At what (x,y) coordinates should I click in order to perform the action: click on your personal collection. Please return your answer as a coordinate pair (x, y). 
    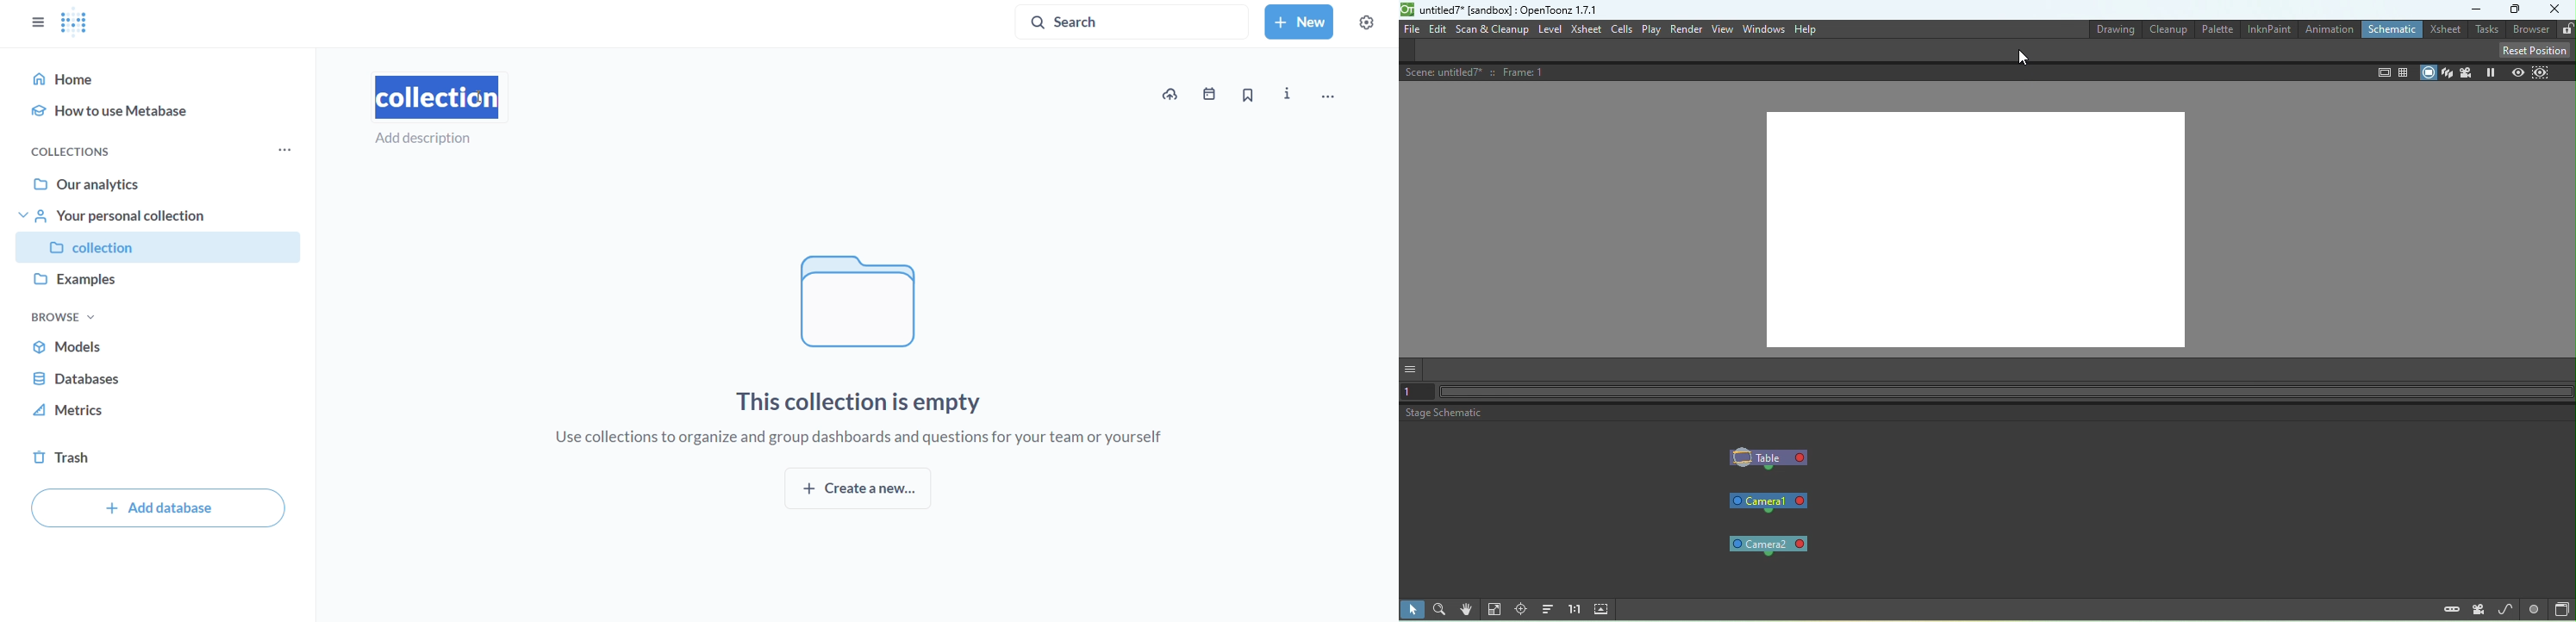
    Looking at the image, I should click on (162, 216).